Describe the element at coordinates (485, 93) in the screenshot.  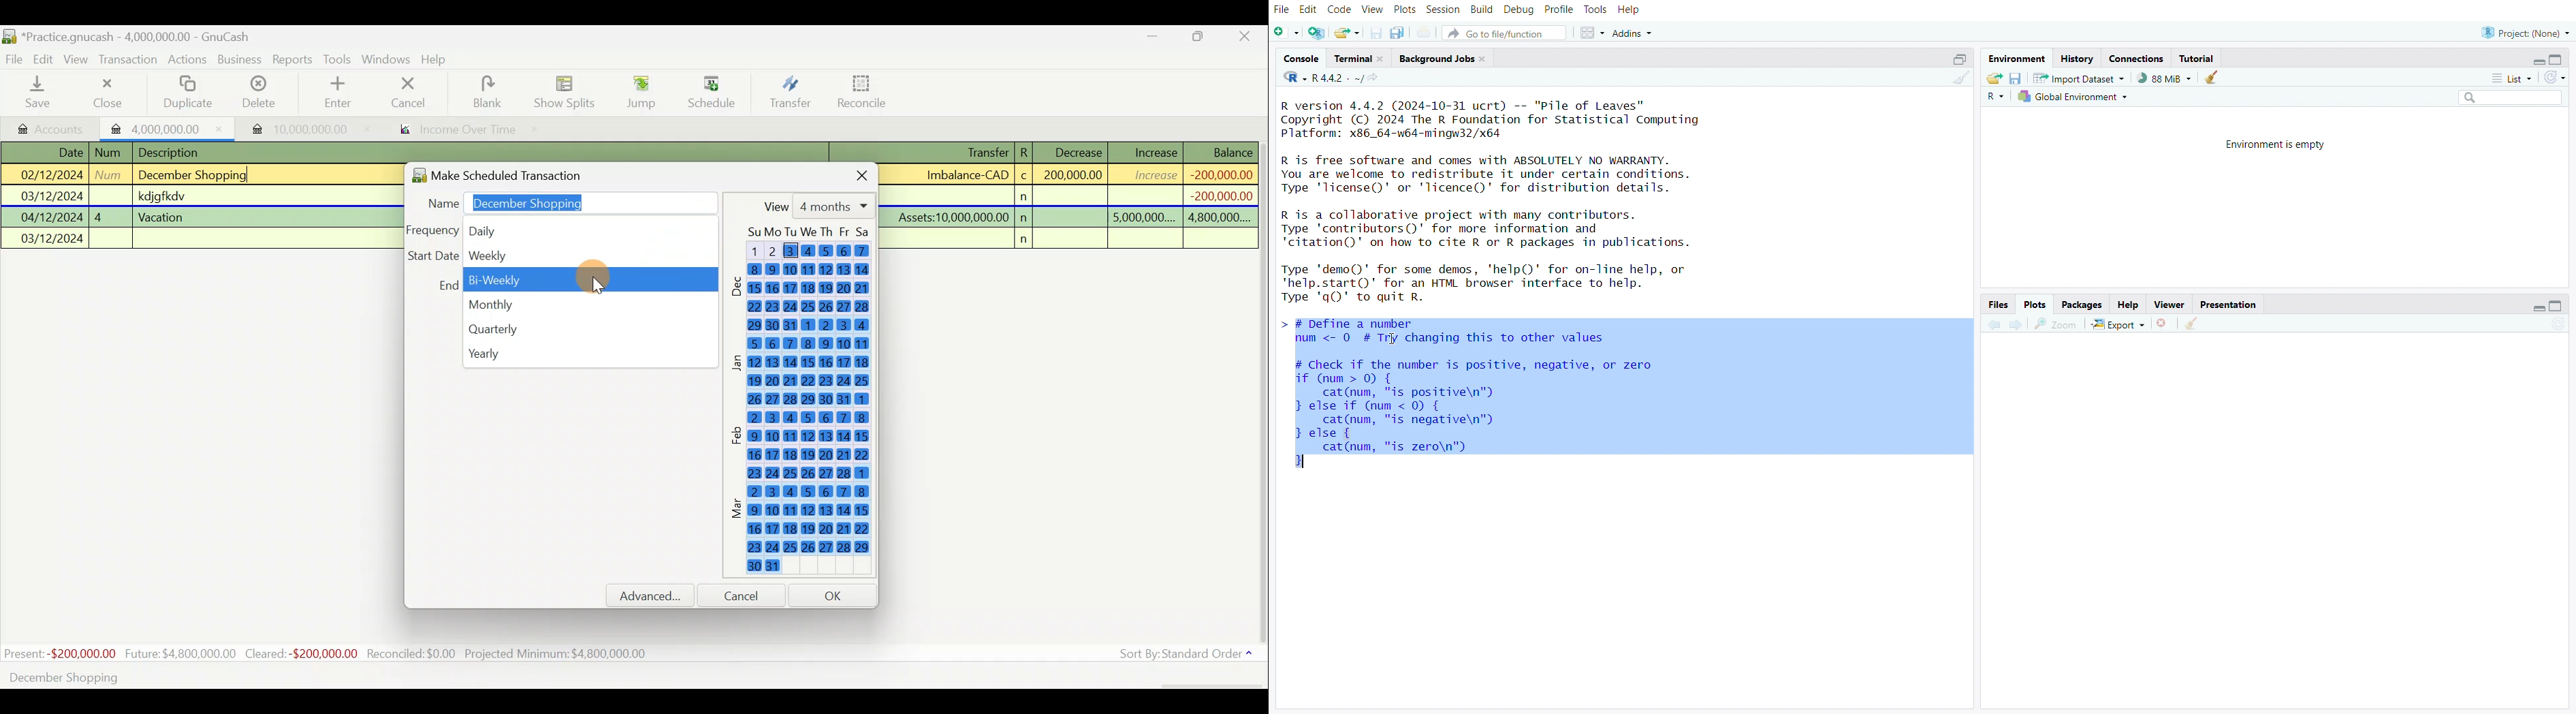
I see `Blank` at that location.